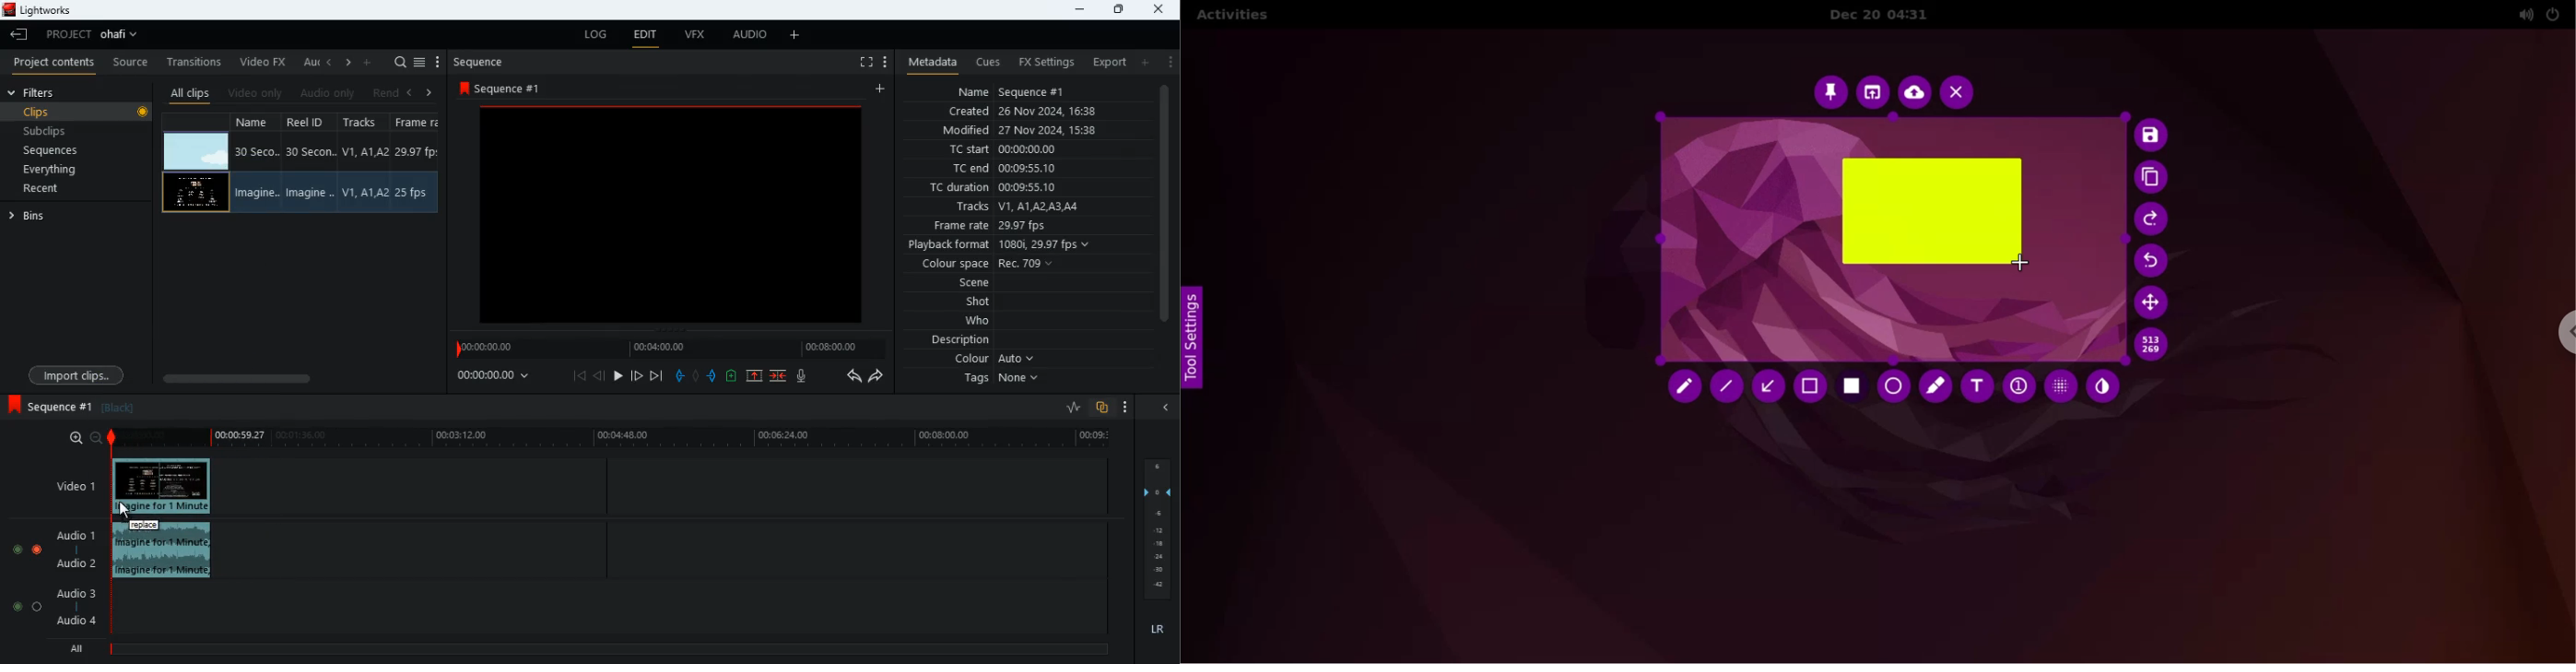 This screenshot has width=2576, height=672. Describe the element at coordinates (990, 227) in the screenshot. I see `frame rate` at that location.